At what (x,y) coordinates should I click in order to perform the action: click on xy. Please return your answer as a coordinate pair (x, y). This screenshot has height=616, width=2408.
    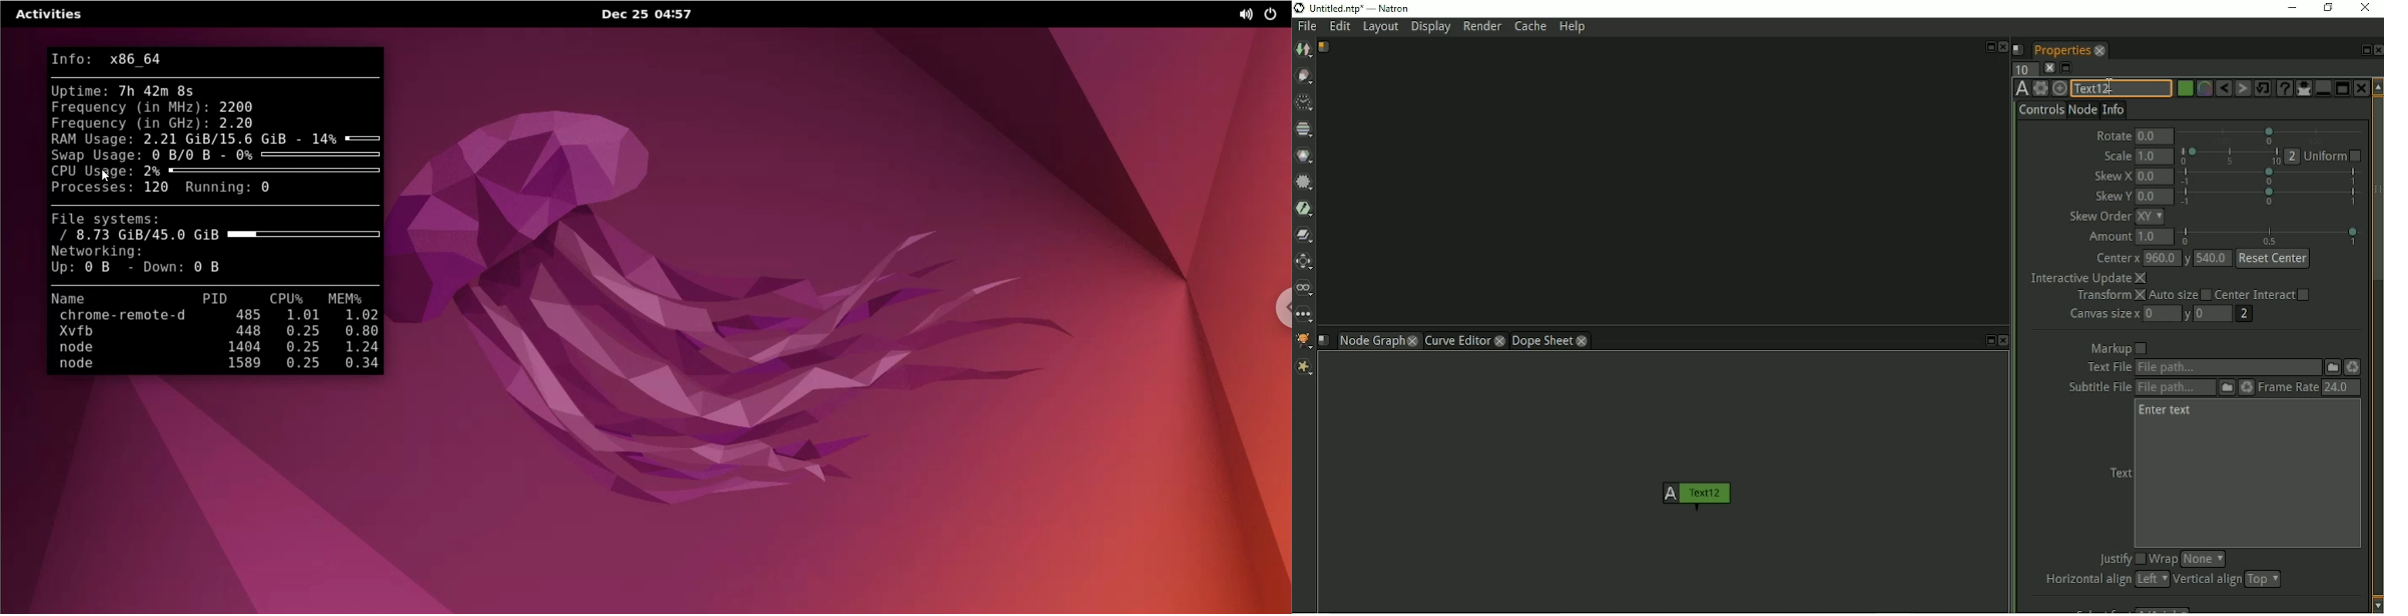
    Looking at the image, I should click on (2150, 217).